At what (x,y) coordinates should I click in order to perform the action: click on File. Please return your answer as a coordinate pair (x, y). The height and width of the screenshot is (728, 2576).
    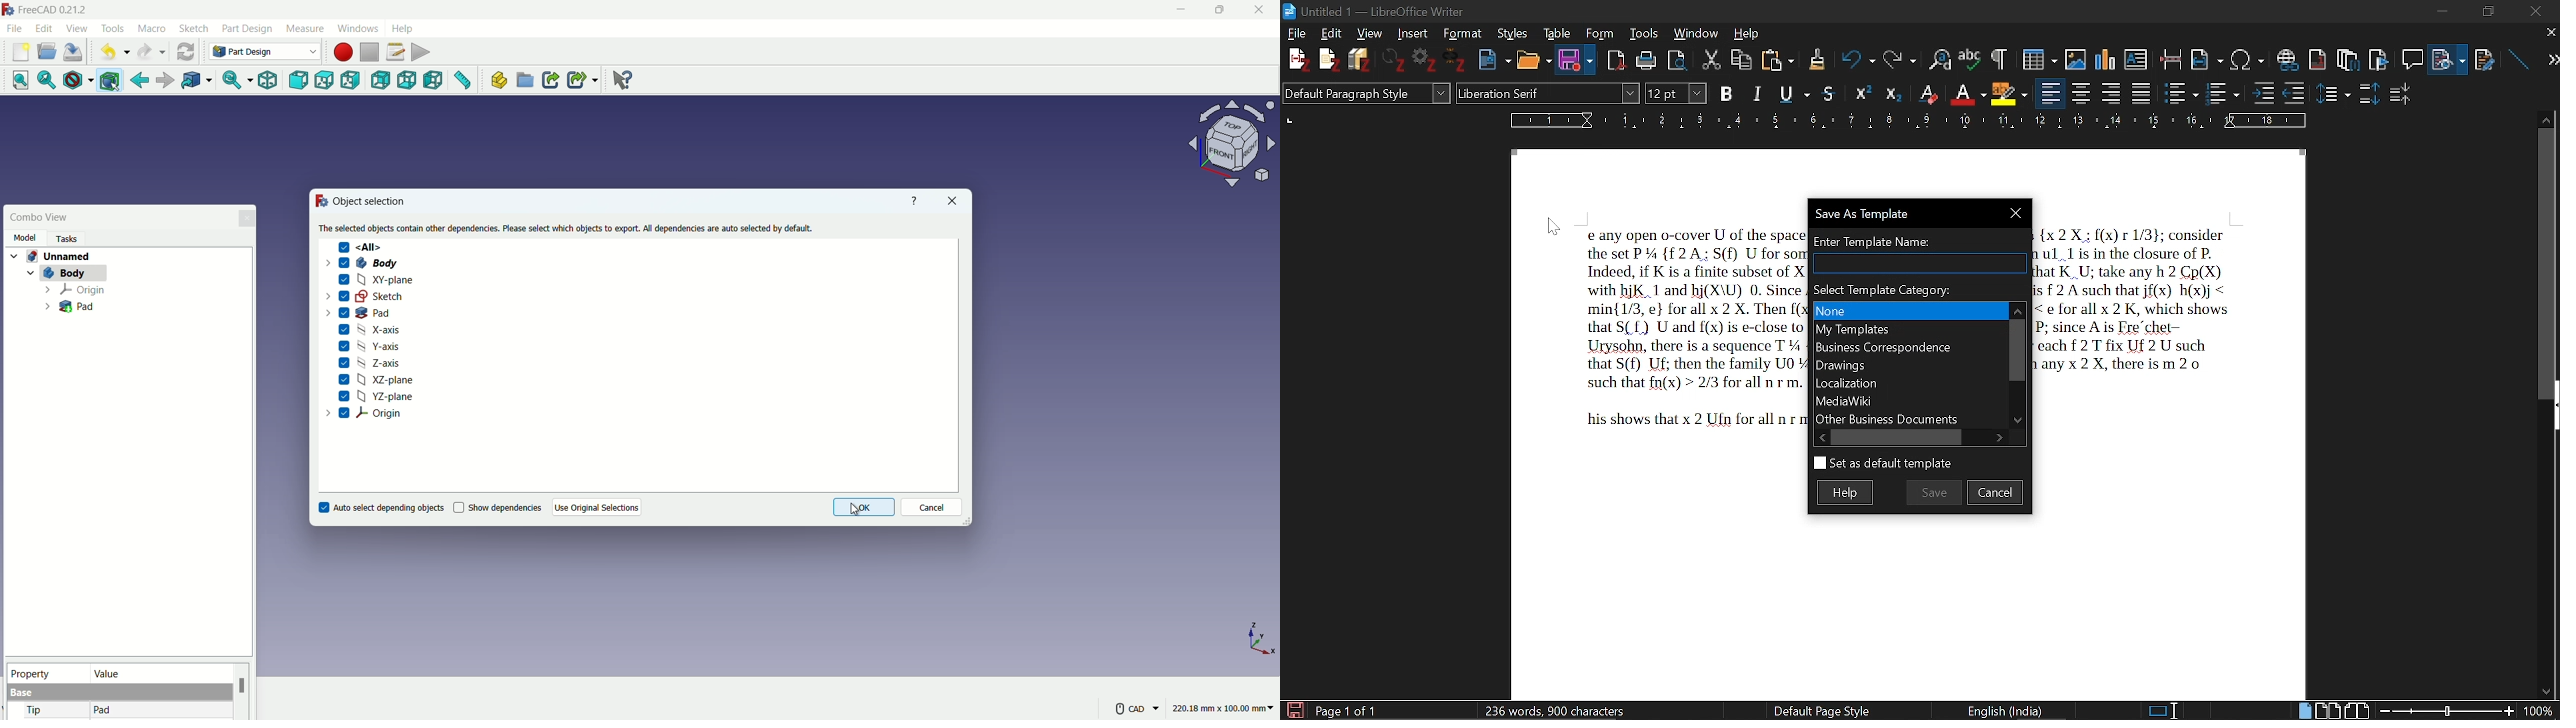
    Looking at the image, I should click on (1299, 34).